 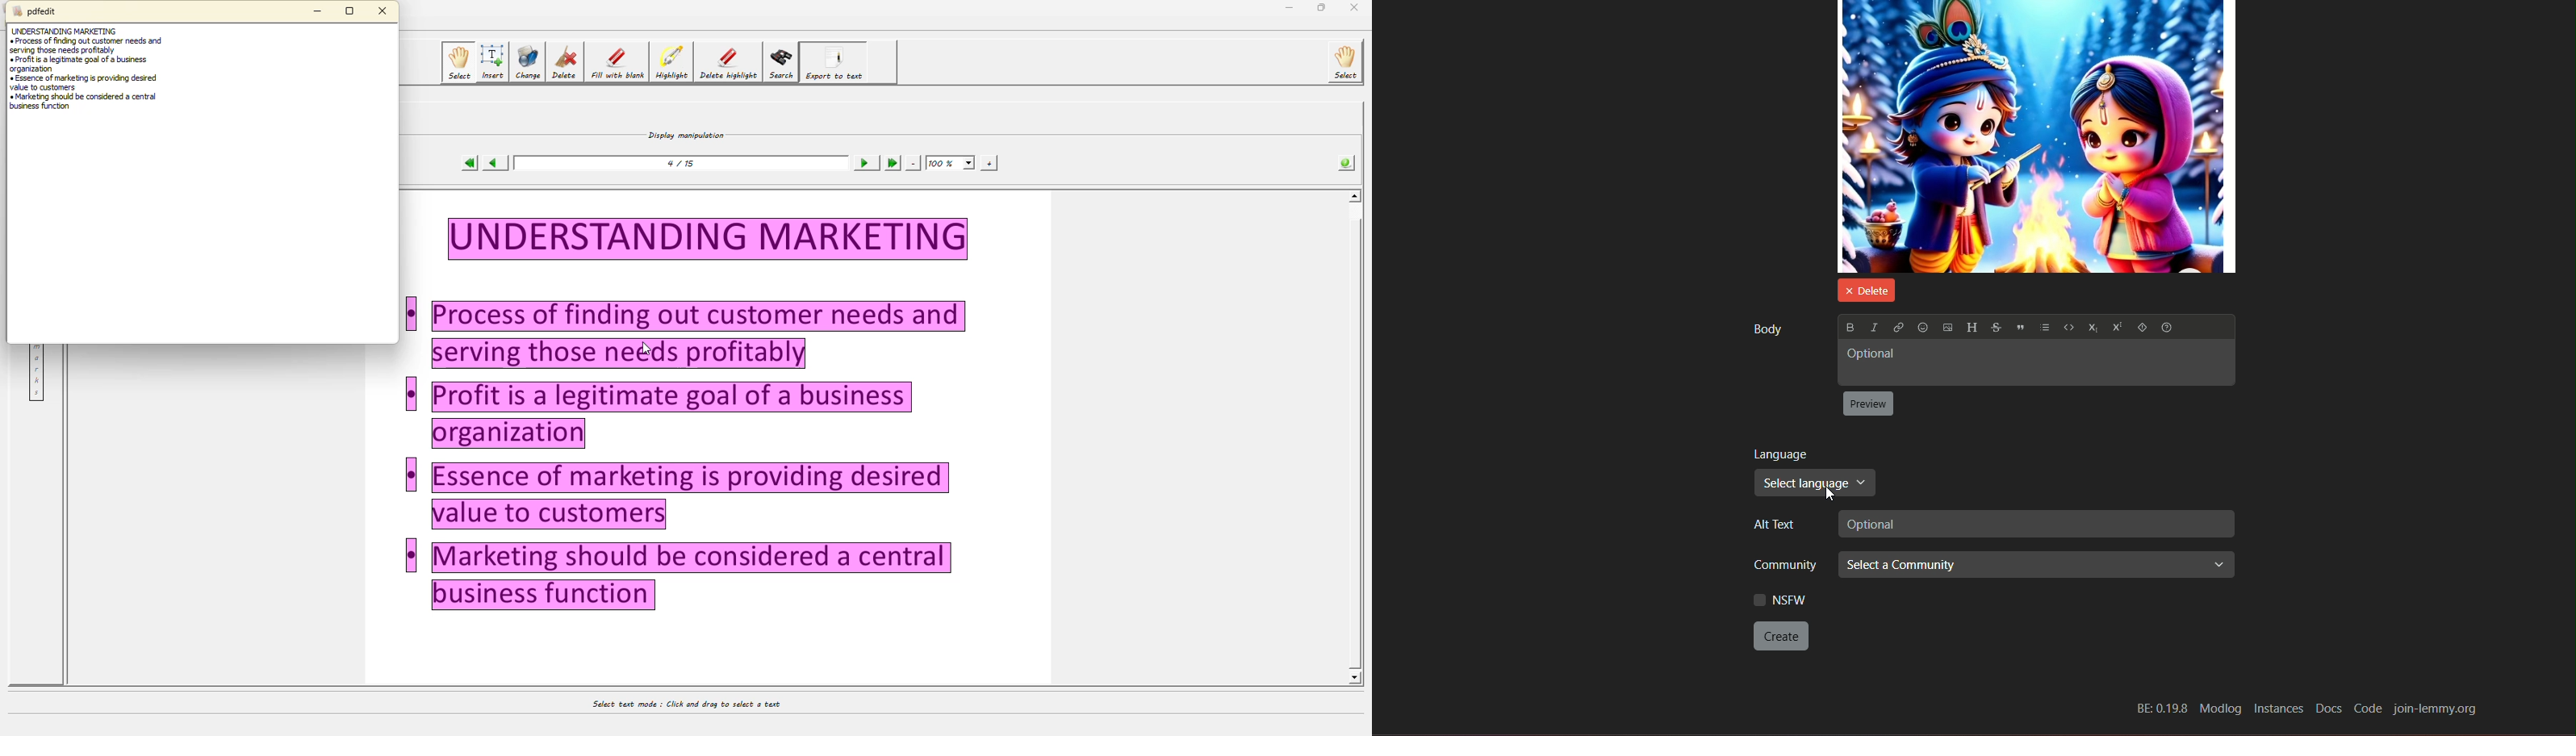 What do you see at coordinates (1868, 404) in the screenshot?
I see `Preview` at bounding box center [1868, 404].